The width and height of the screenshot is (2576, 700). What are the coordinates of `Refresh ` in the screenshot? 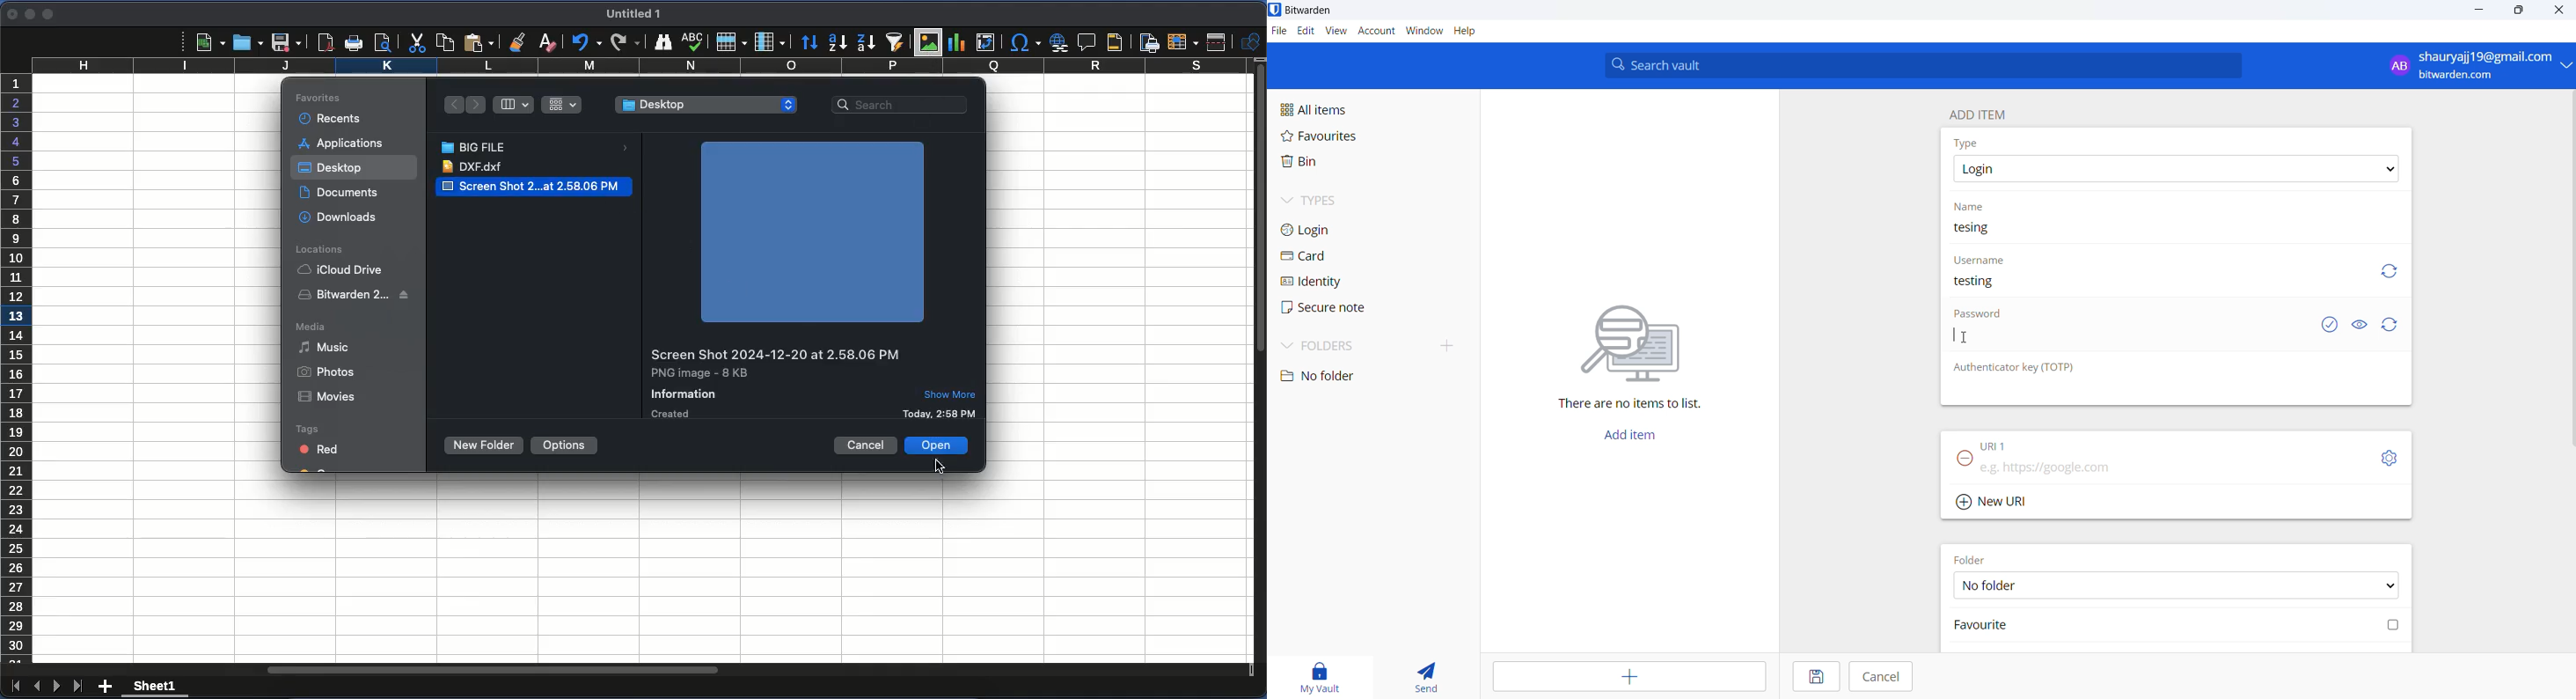 It's located at (2396, 273).